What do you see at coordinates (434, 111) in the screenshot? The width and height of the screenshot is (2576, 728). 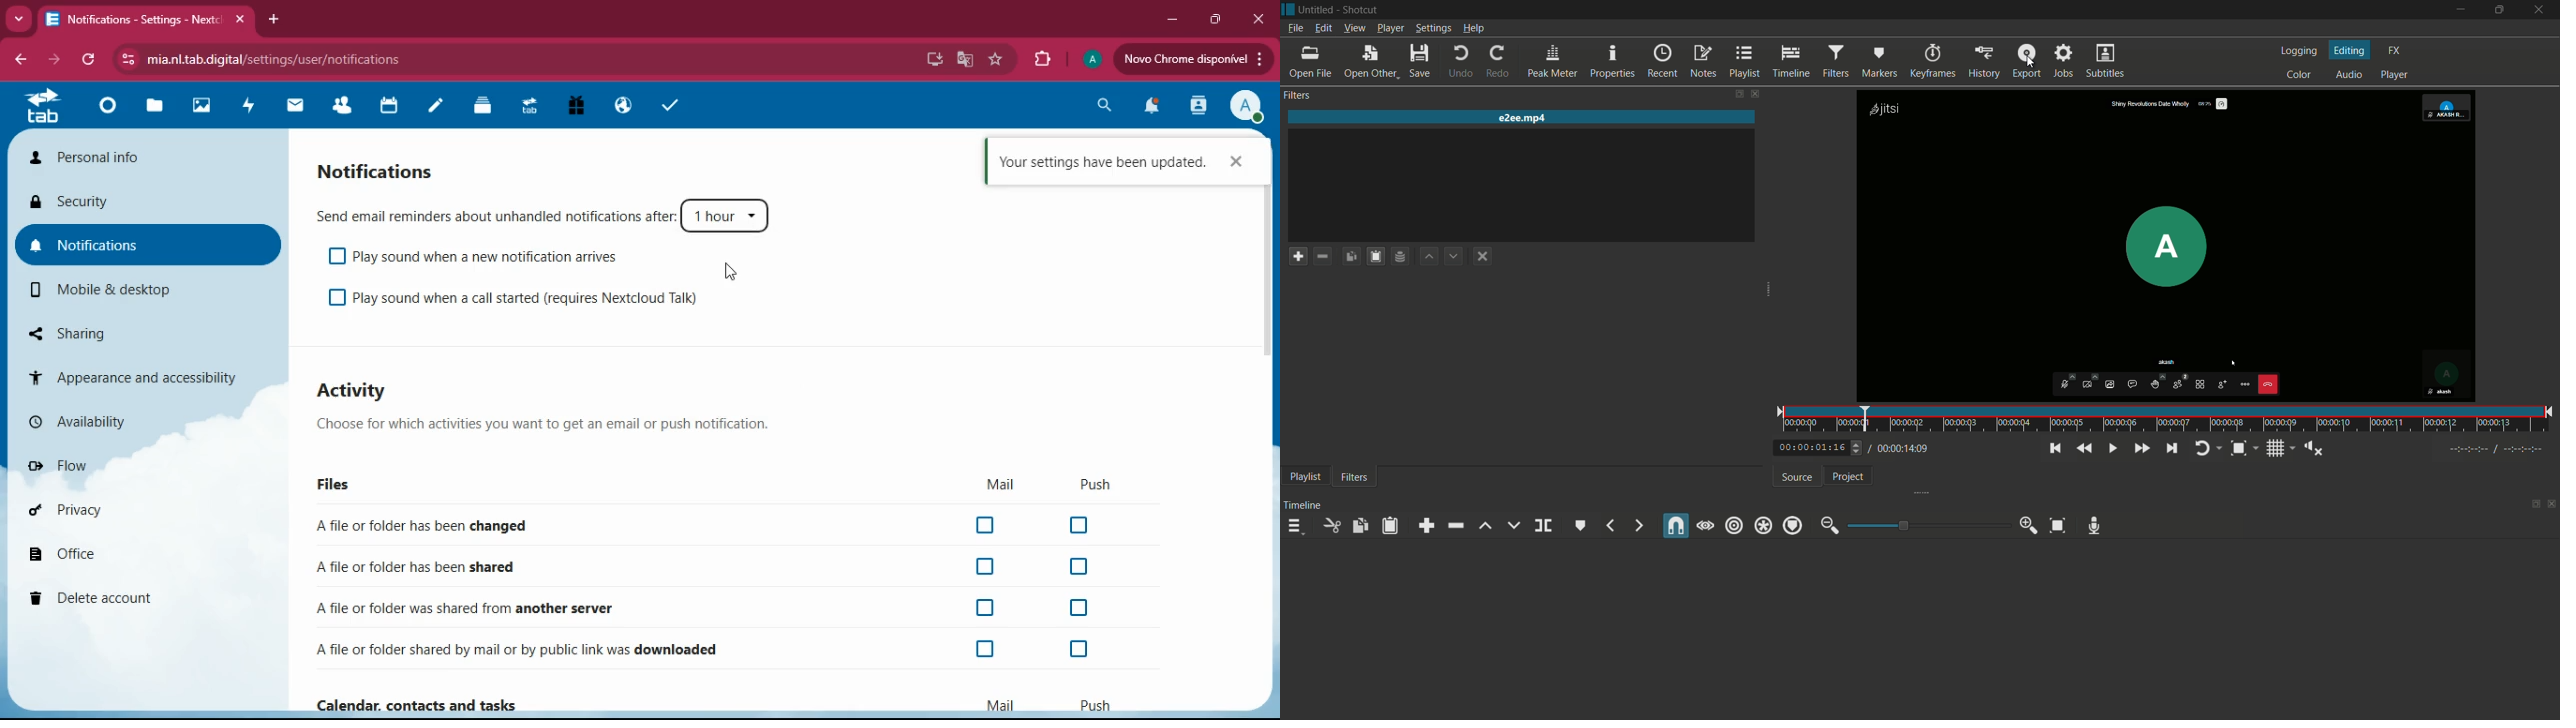 I see `notes` at bounding box center [434, 111].